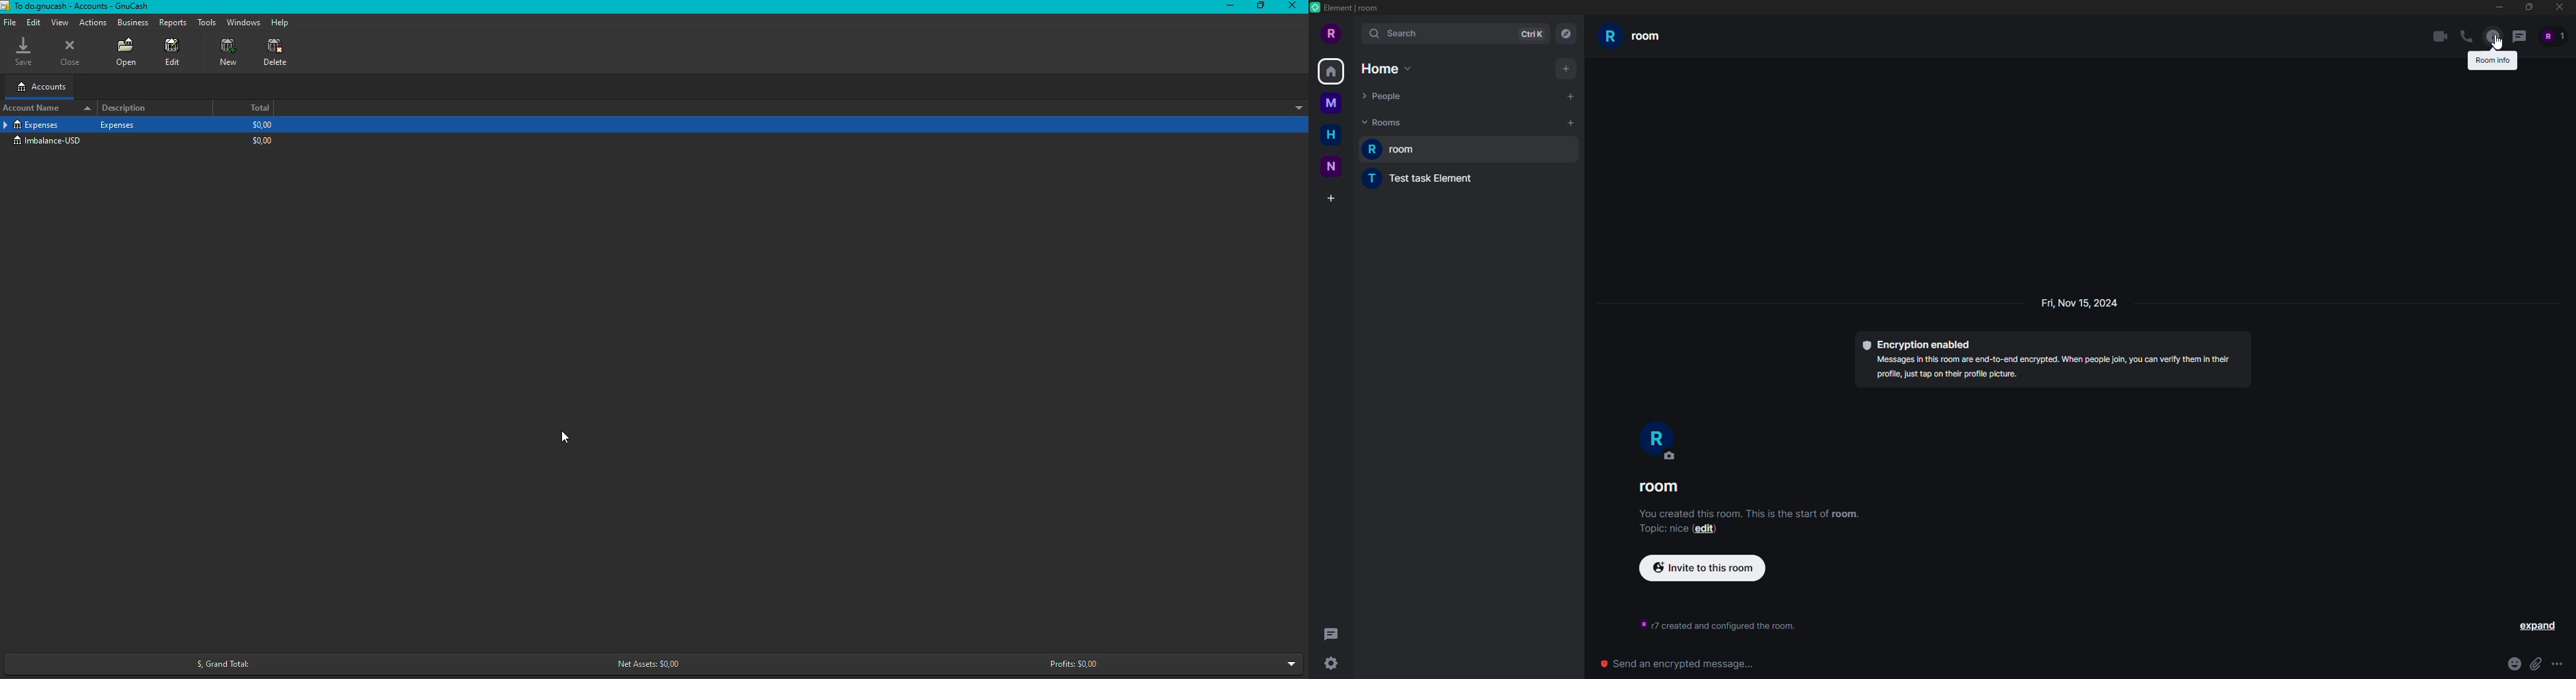 This screenshot has width=2576, height=700. I want to click on Help, so click(280, 22).